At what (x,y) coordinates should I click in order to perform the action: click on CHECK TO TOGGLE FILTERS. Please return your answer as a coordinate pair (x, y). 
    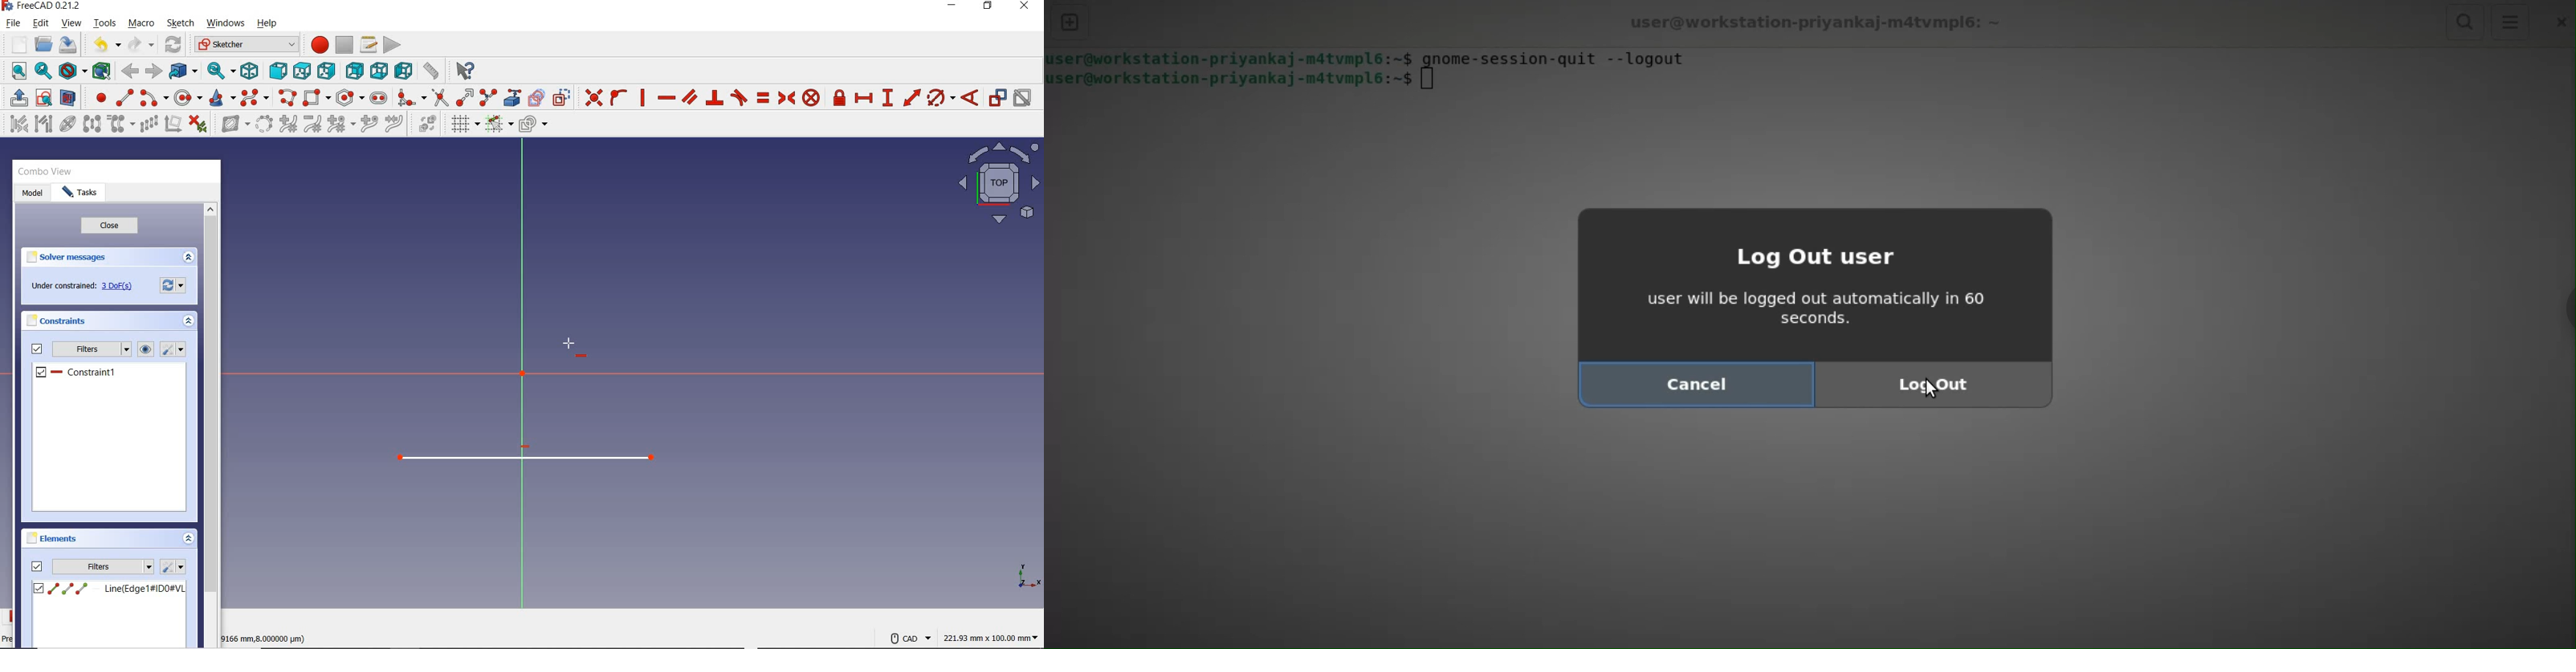
    Looking at the image, I should click on (35, 349).